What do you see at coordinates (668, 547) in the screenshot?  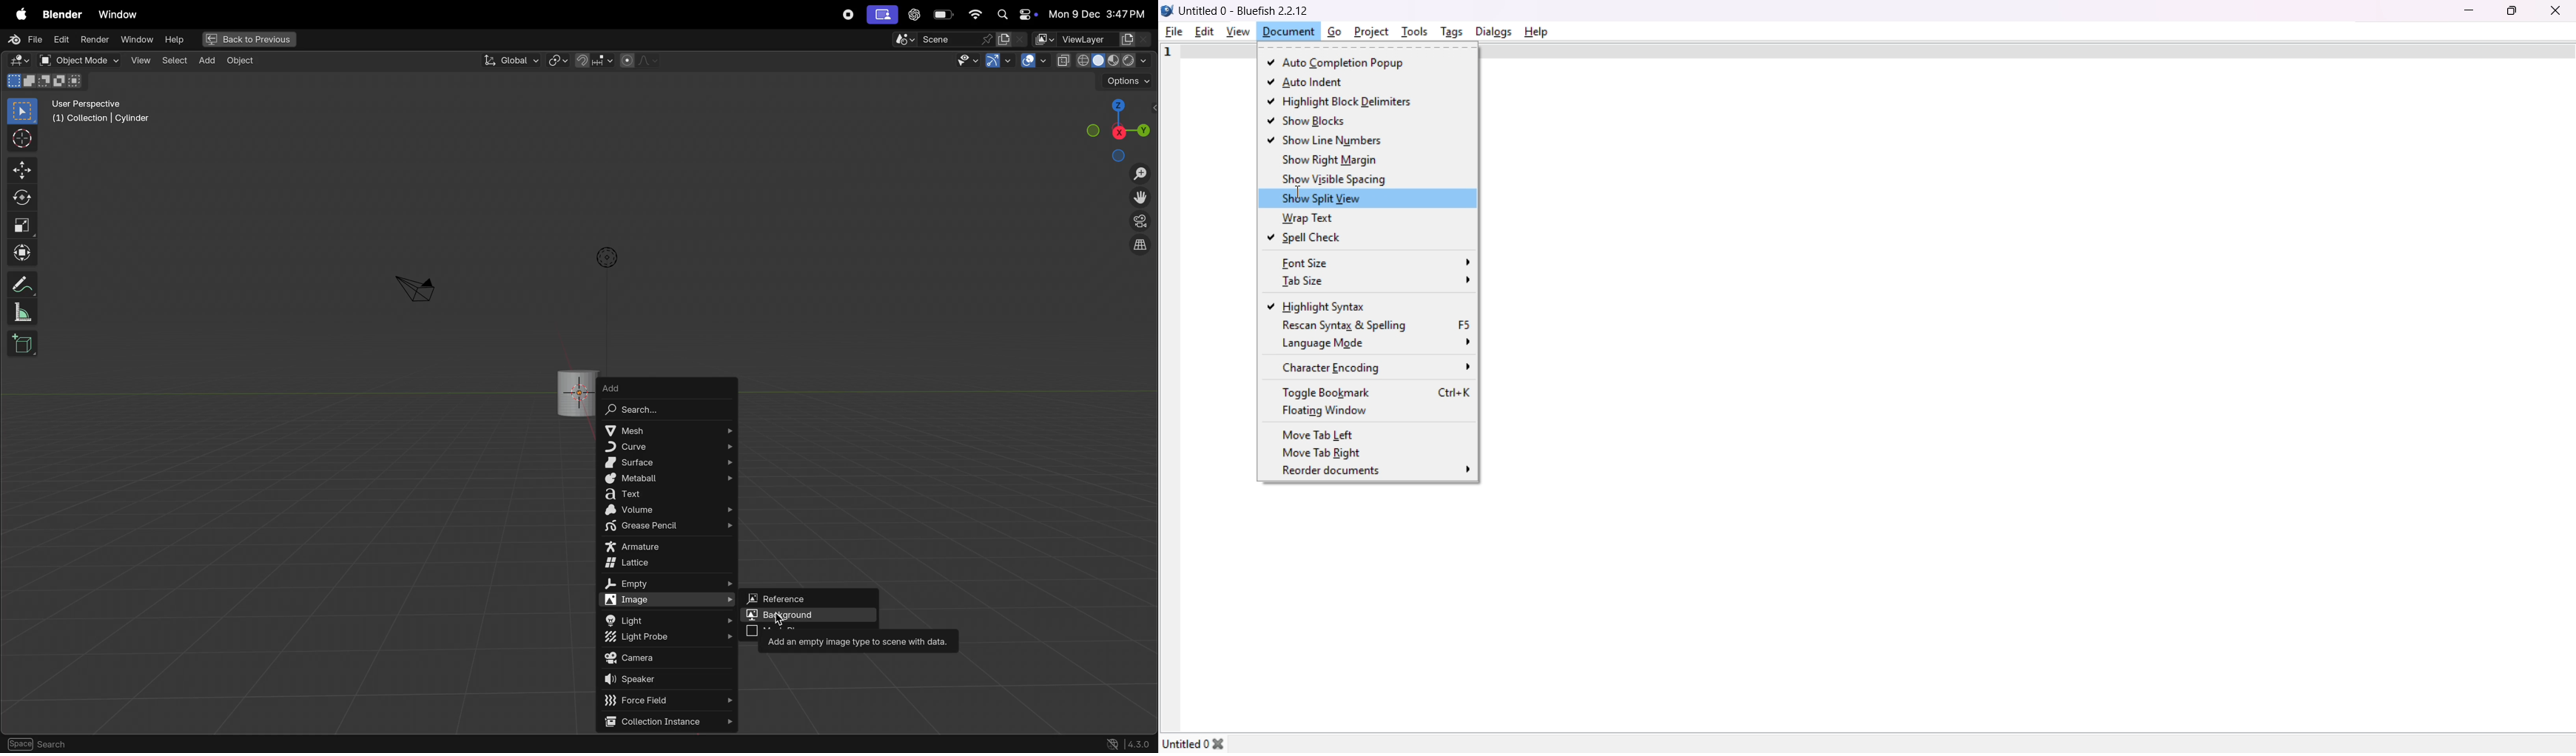 I see `ameture` at bounding box center [668, 547].